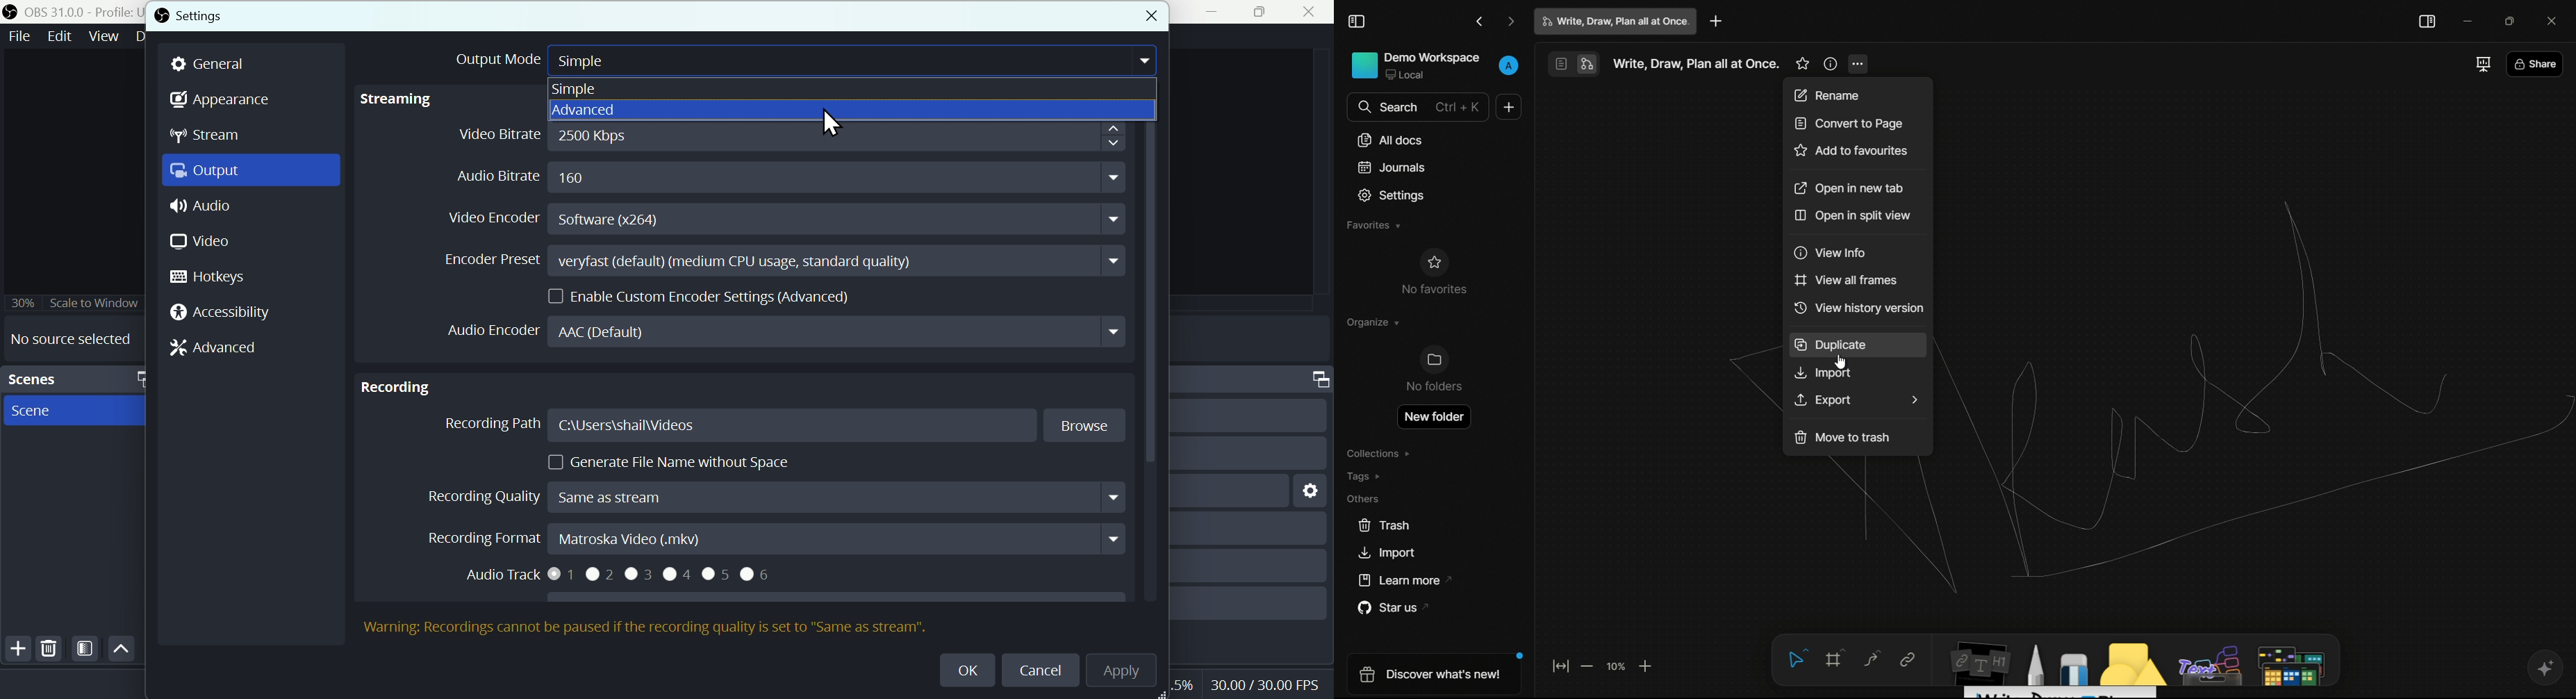 This screenshot has height=700, width=2576. What do you see at coordinates (832, 123) in the screenshot?
I see `cursor on Advanced` at bounding box center [832, 123].